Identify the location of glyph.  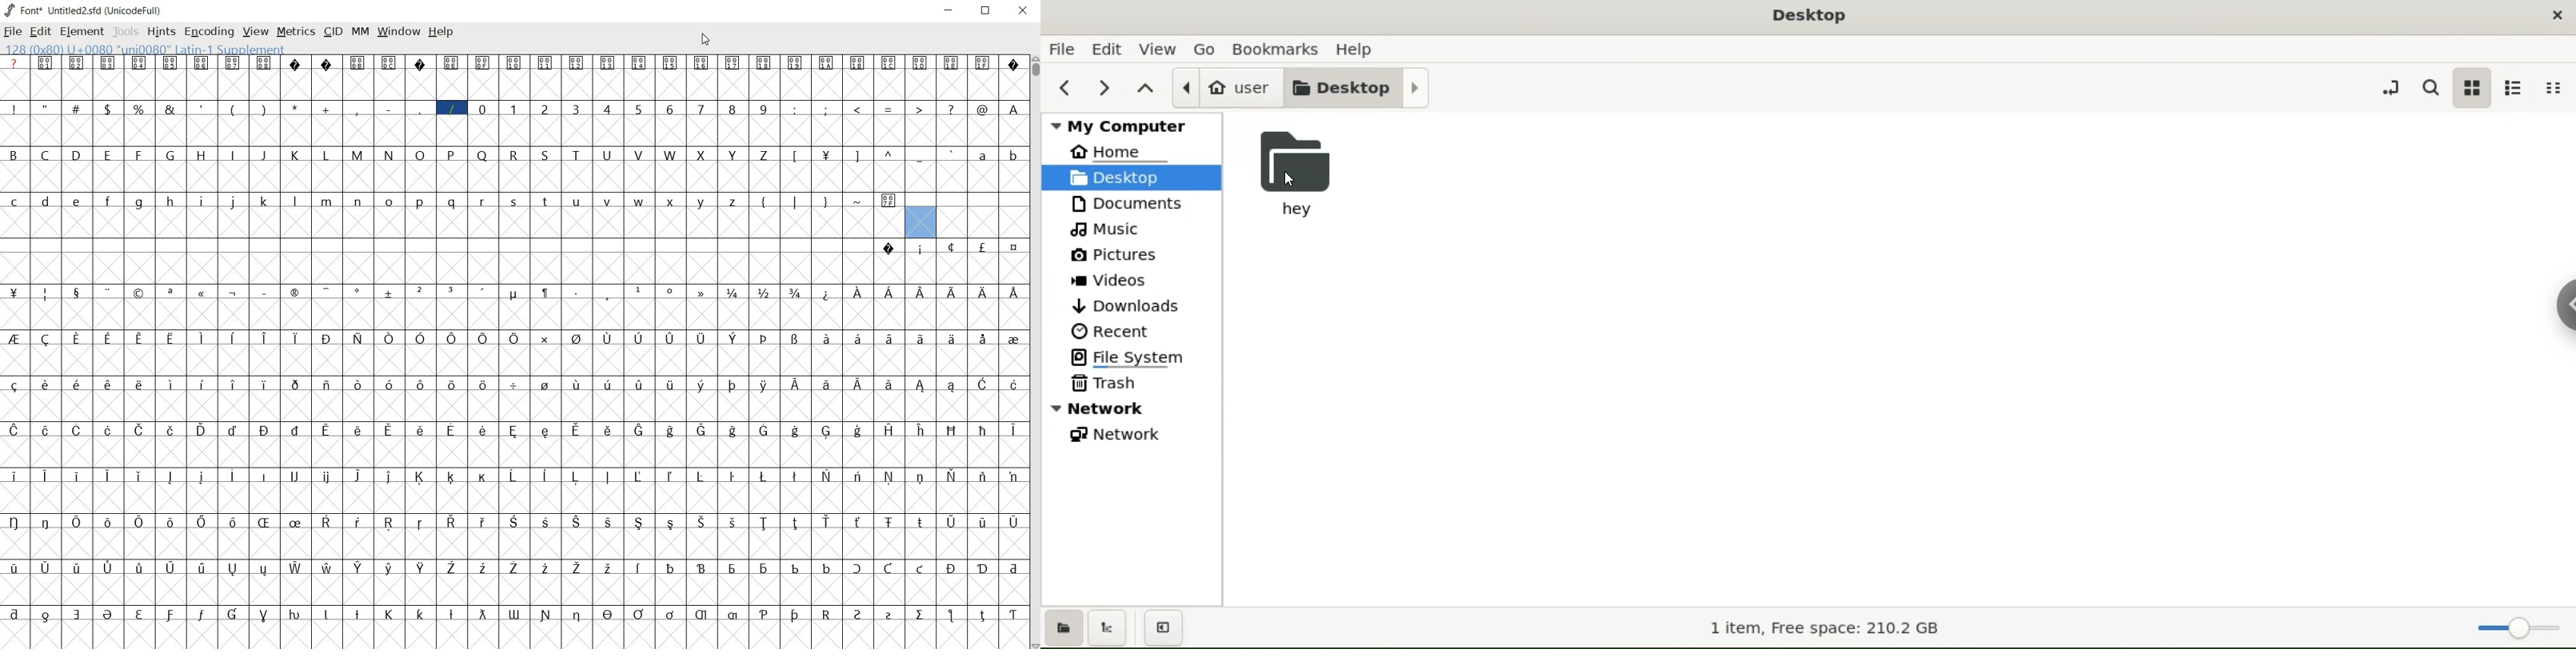
(14, 109).